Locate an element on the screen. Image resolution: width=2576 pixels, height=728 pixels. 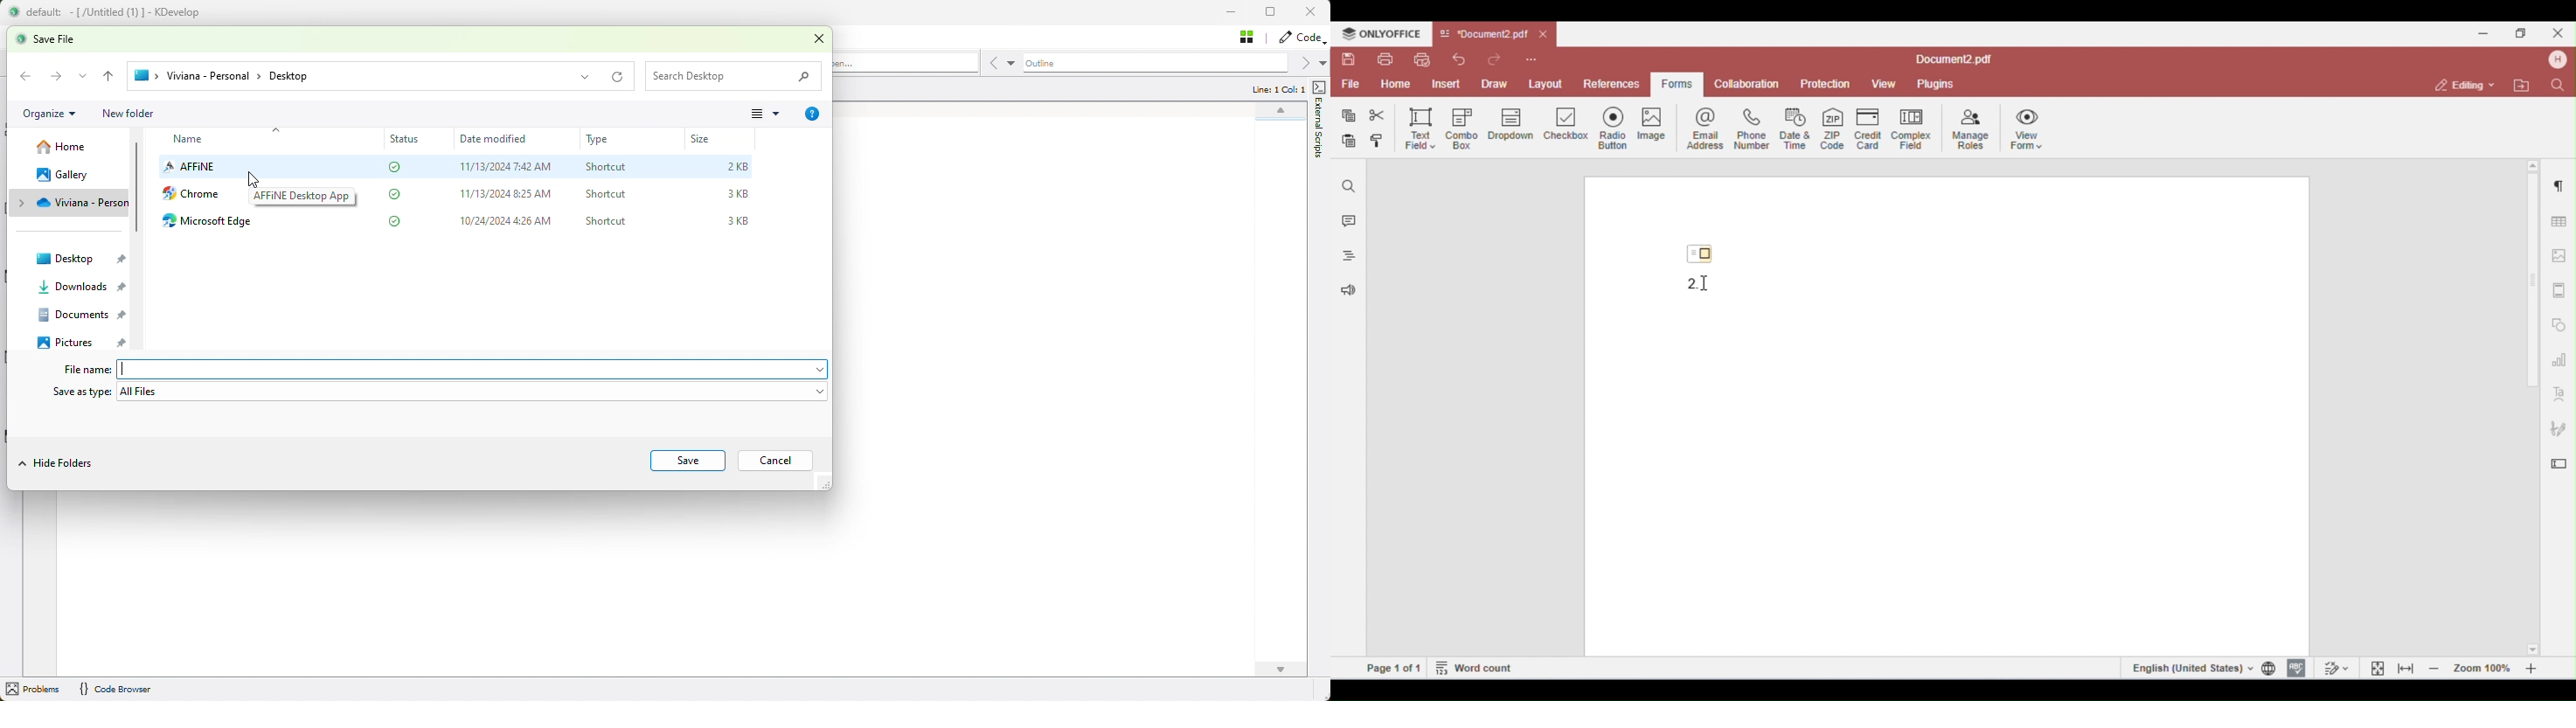
Line: 1 Col: 1 is located at coordinates (1277, 89).